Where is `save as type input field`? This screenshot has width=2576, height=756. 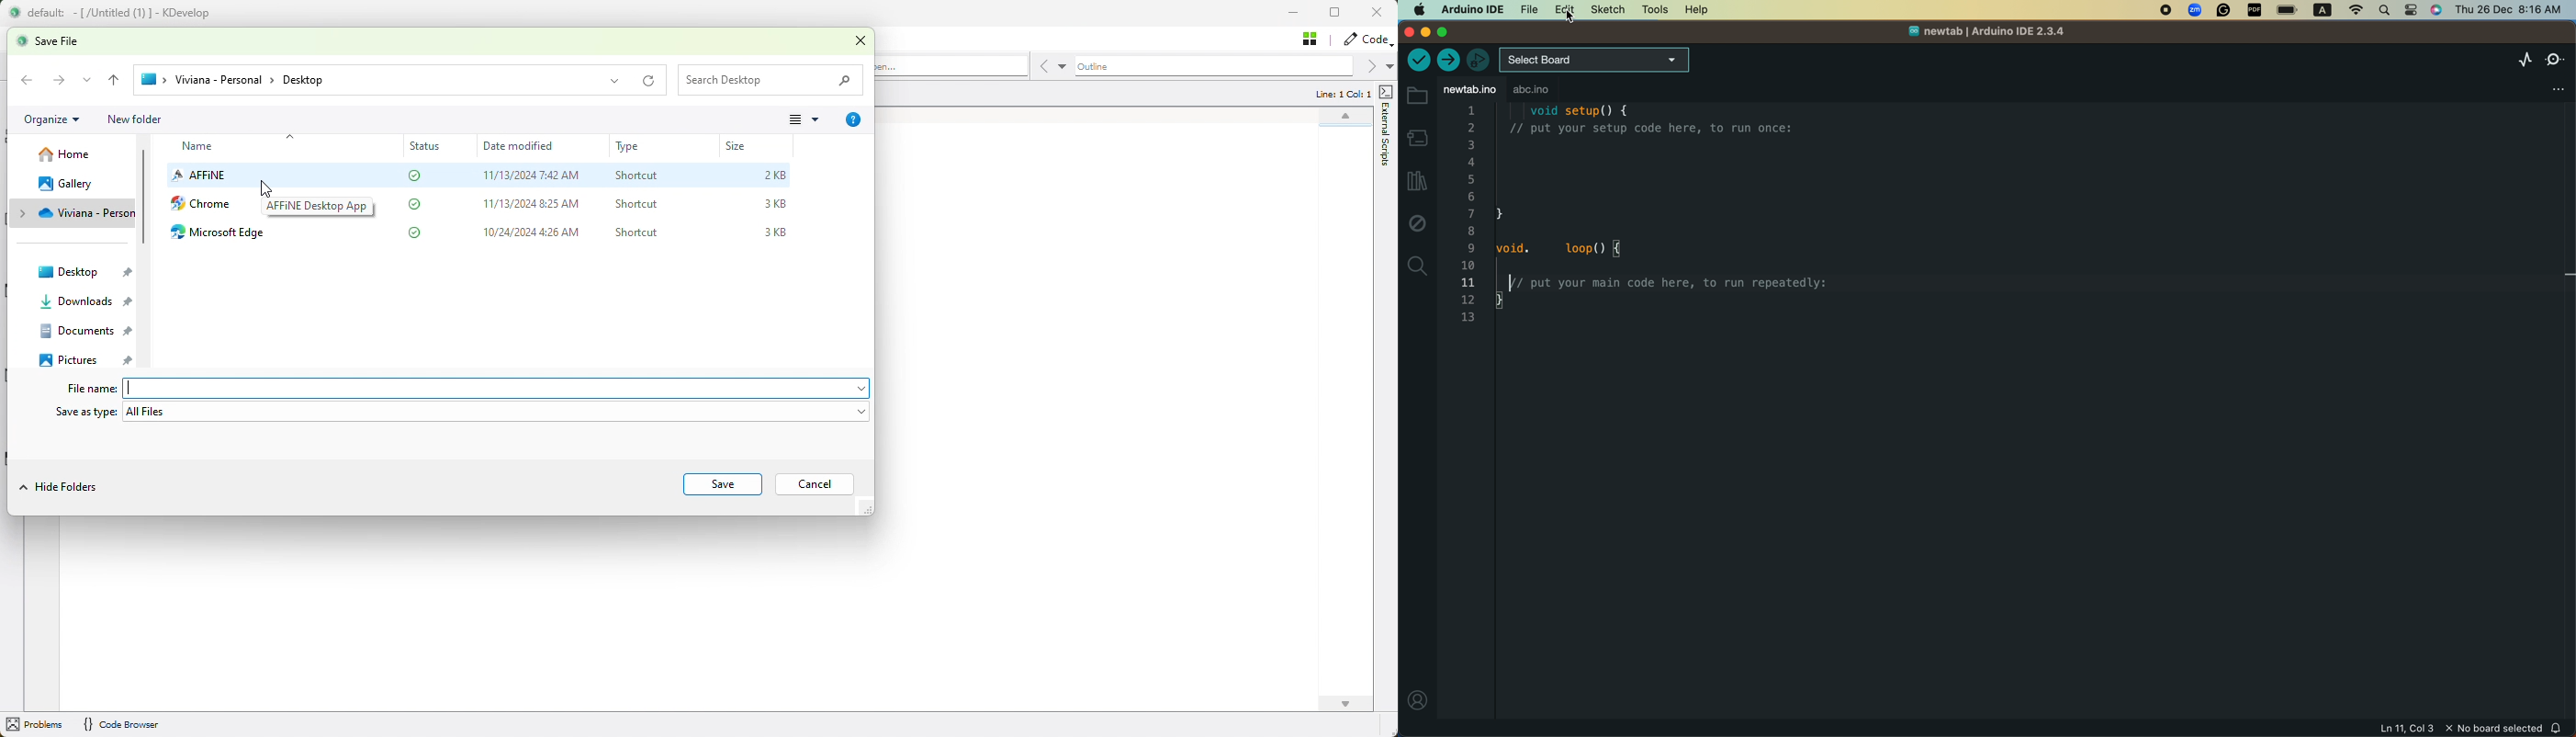 save as type input field is located at coordinates (500, 413).